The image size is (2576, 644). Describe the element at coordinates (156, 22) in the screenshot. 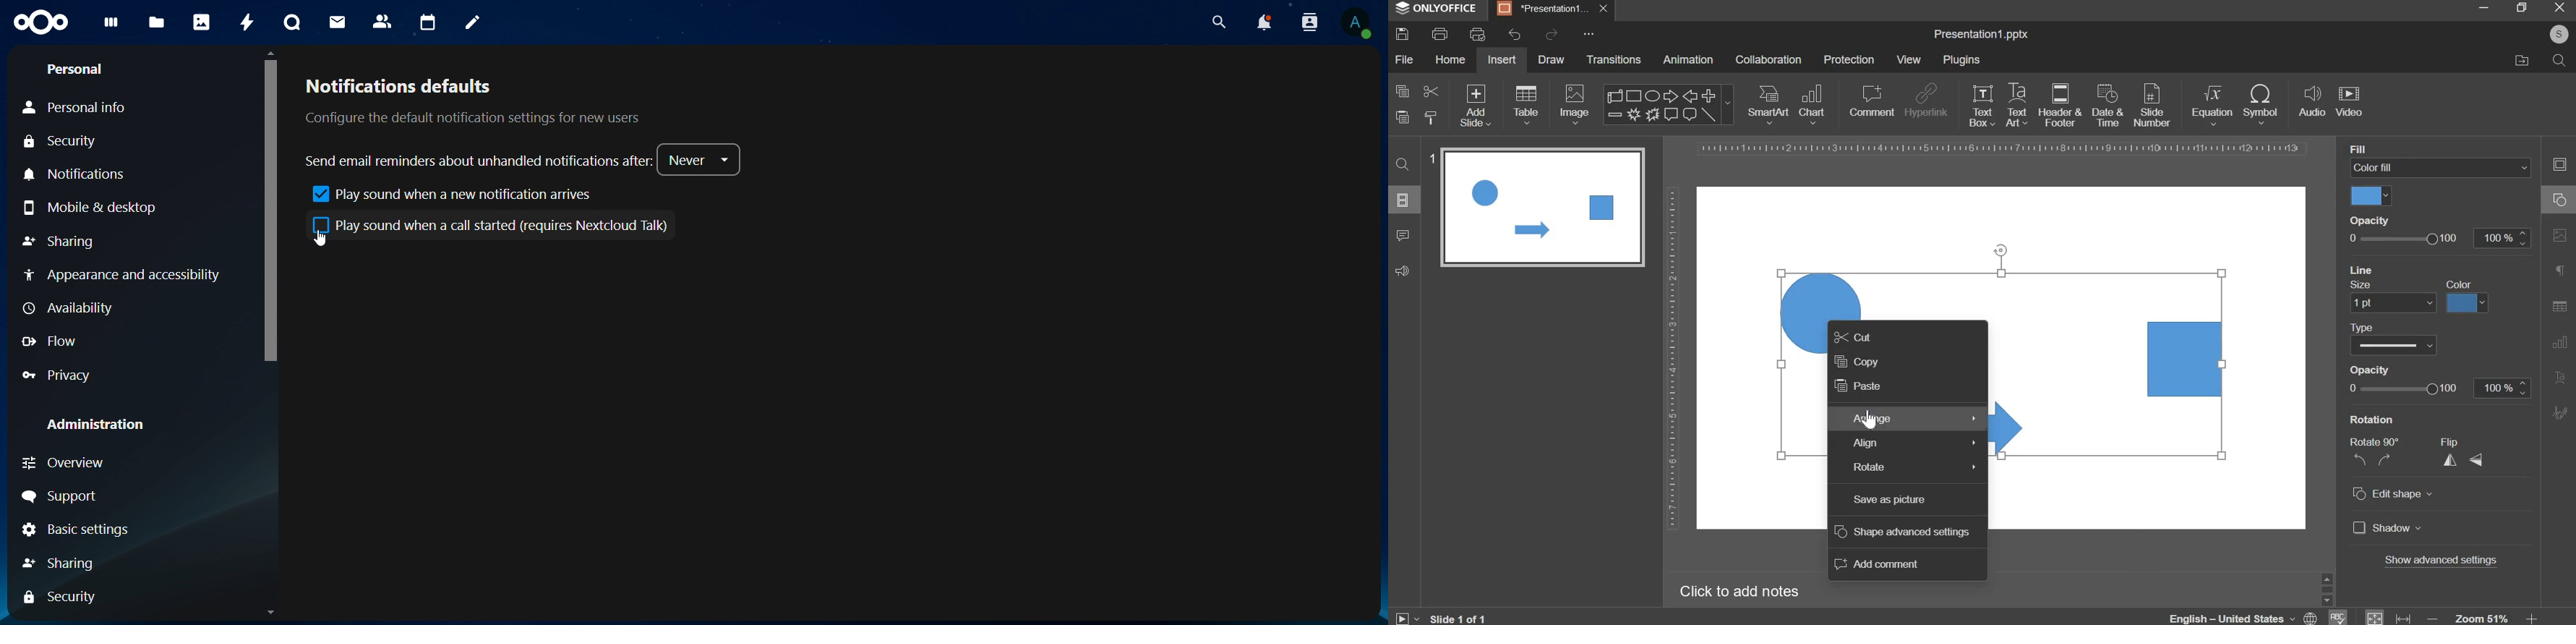

I see `files` at that location.